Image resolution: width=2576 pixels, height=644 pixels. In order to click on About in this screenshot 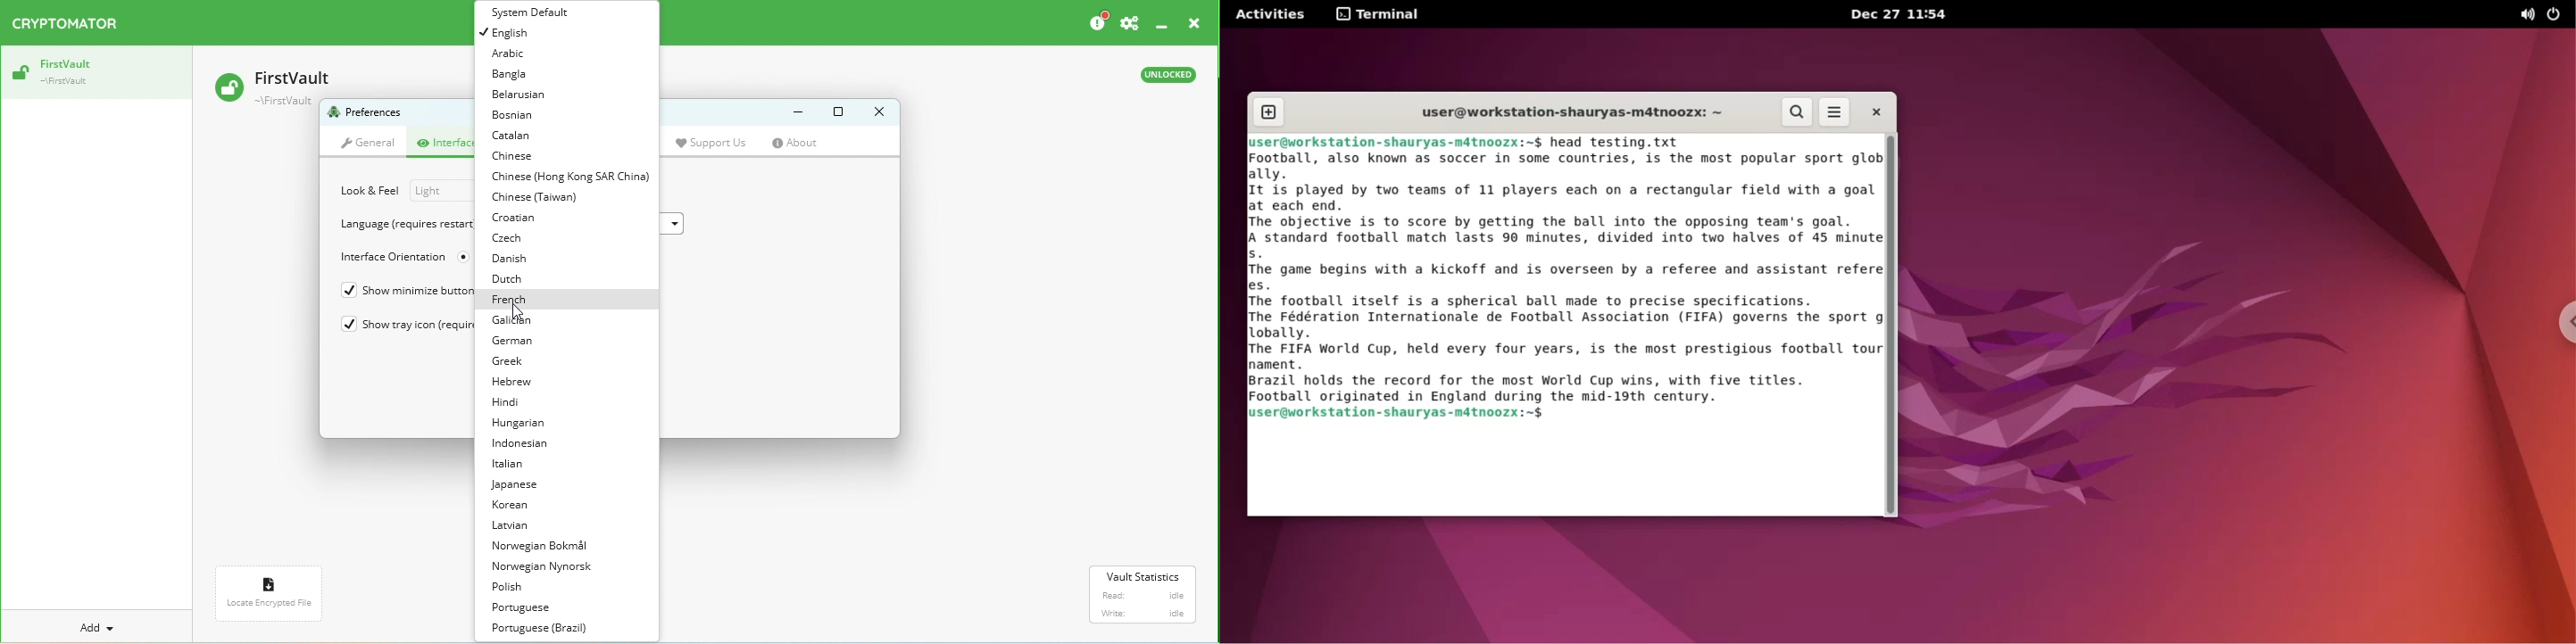, I will do `click(802, 144)`.